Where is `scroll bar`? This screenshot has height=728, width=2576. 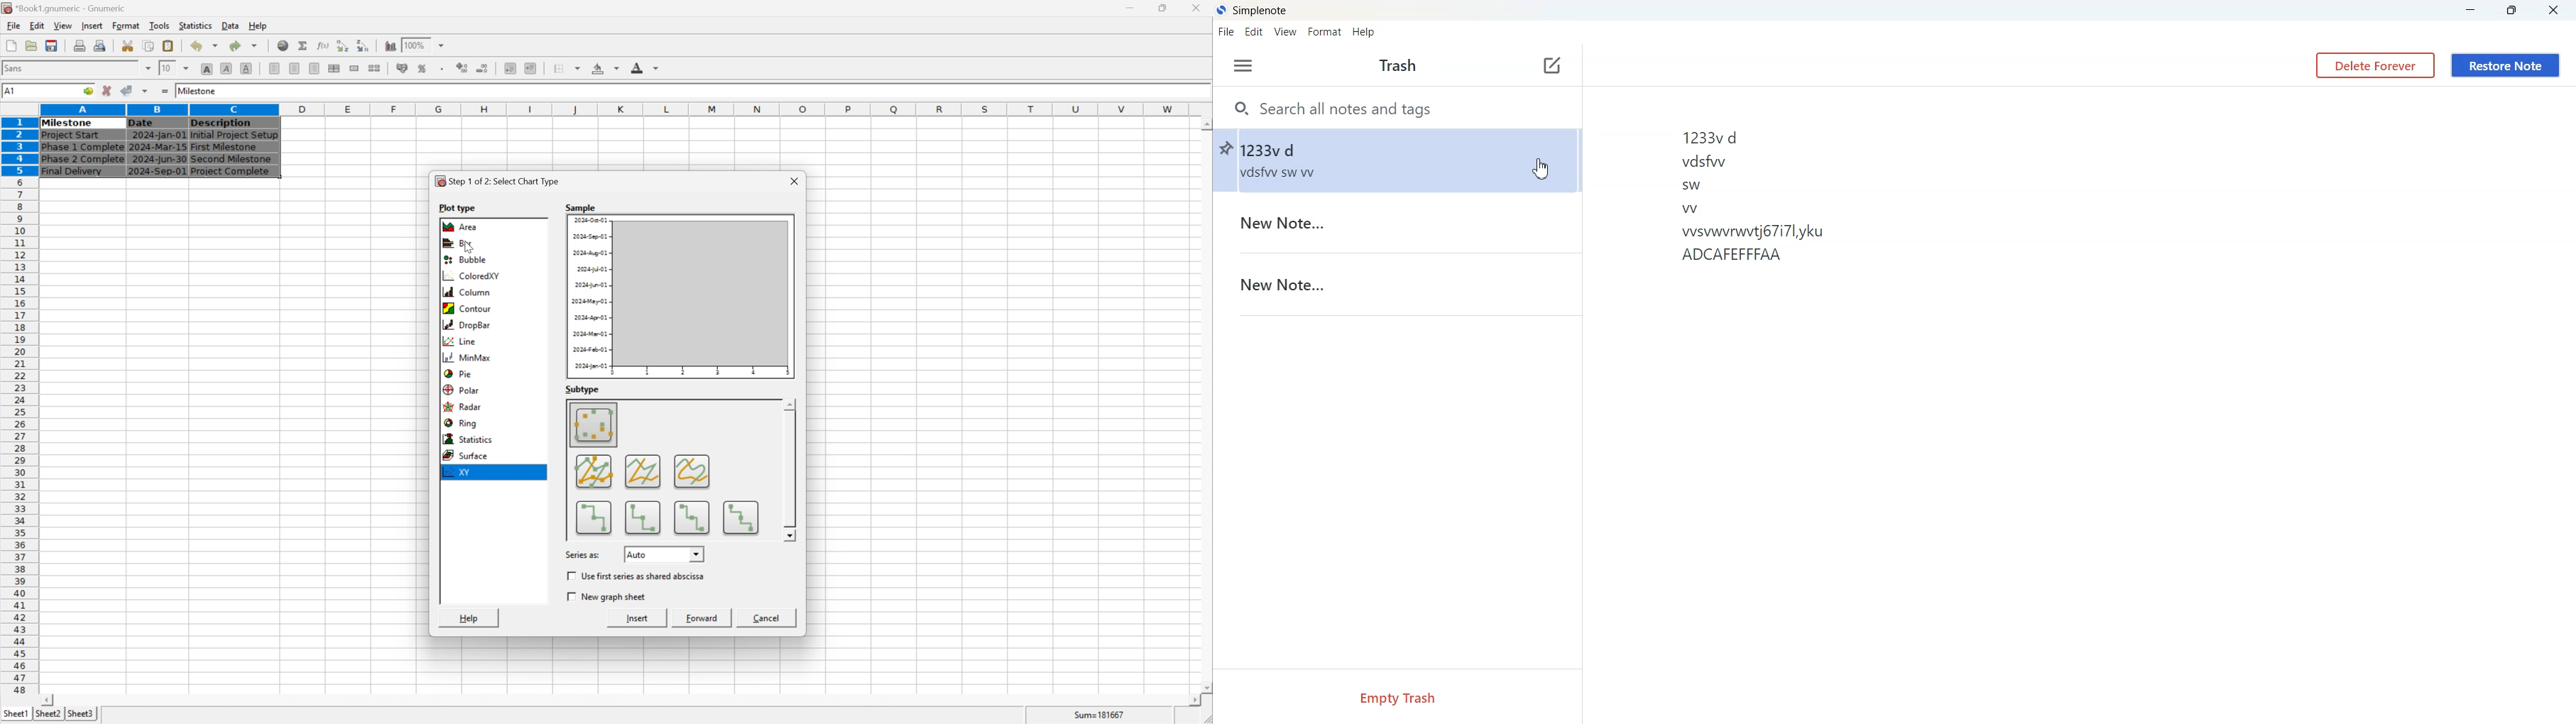 scroll bar is located at coordinates (790, 470).